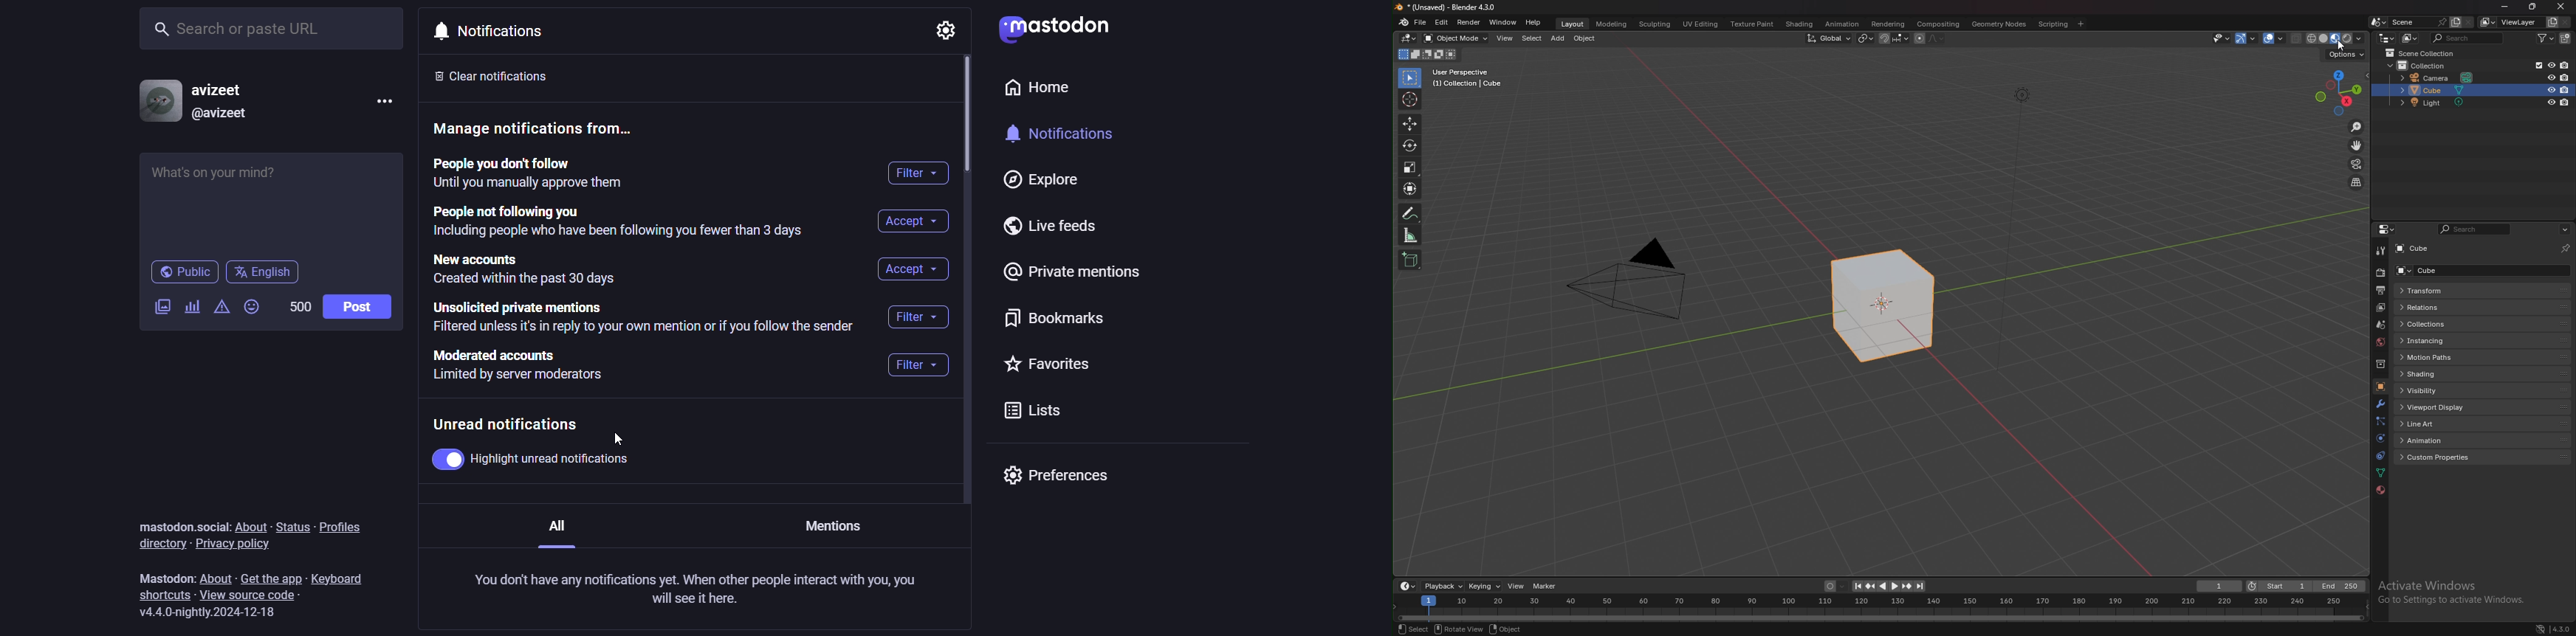 The height and width of the screenshot is (644, 2576). What do you see at coordinates (1516, 586) in the screenshot?
I see `view` at bounding box center [1516, 586].